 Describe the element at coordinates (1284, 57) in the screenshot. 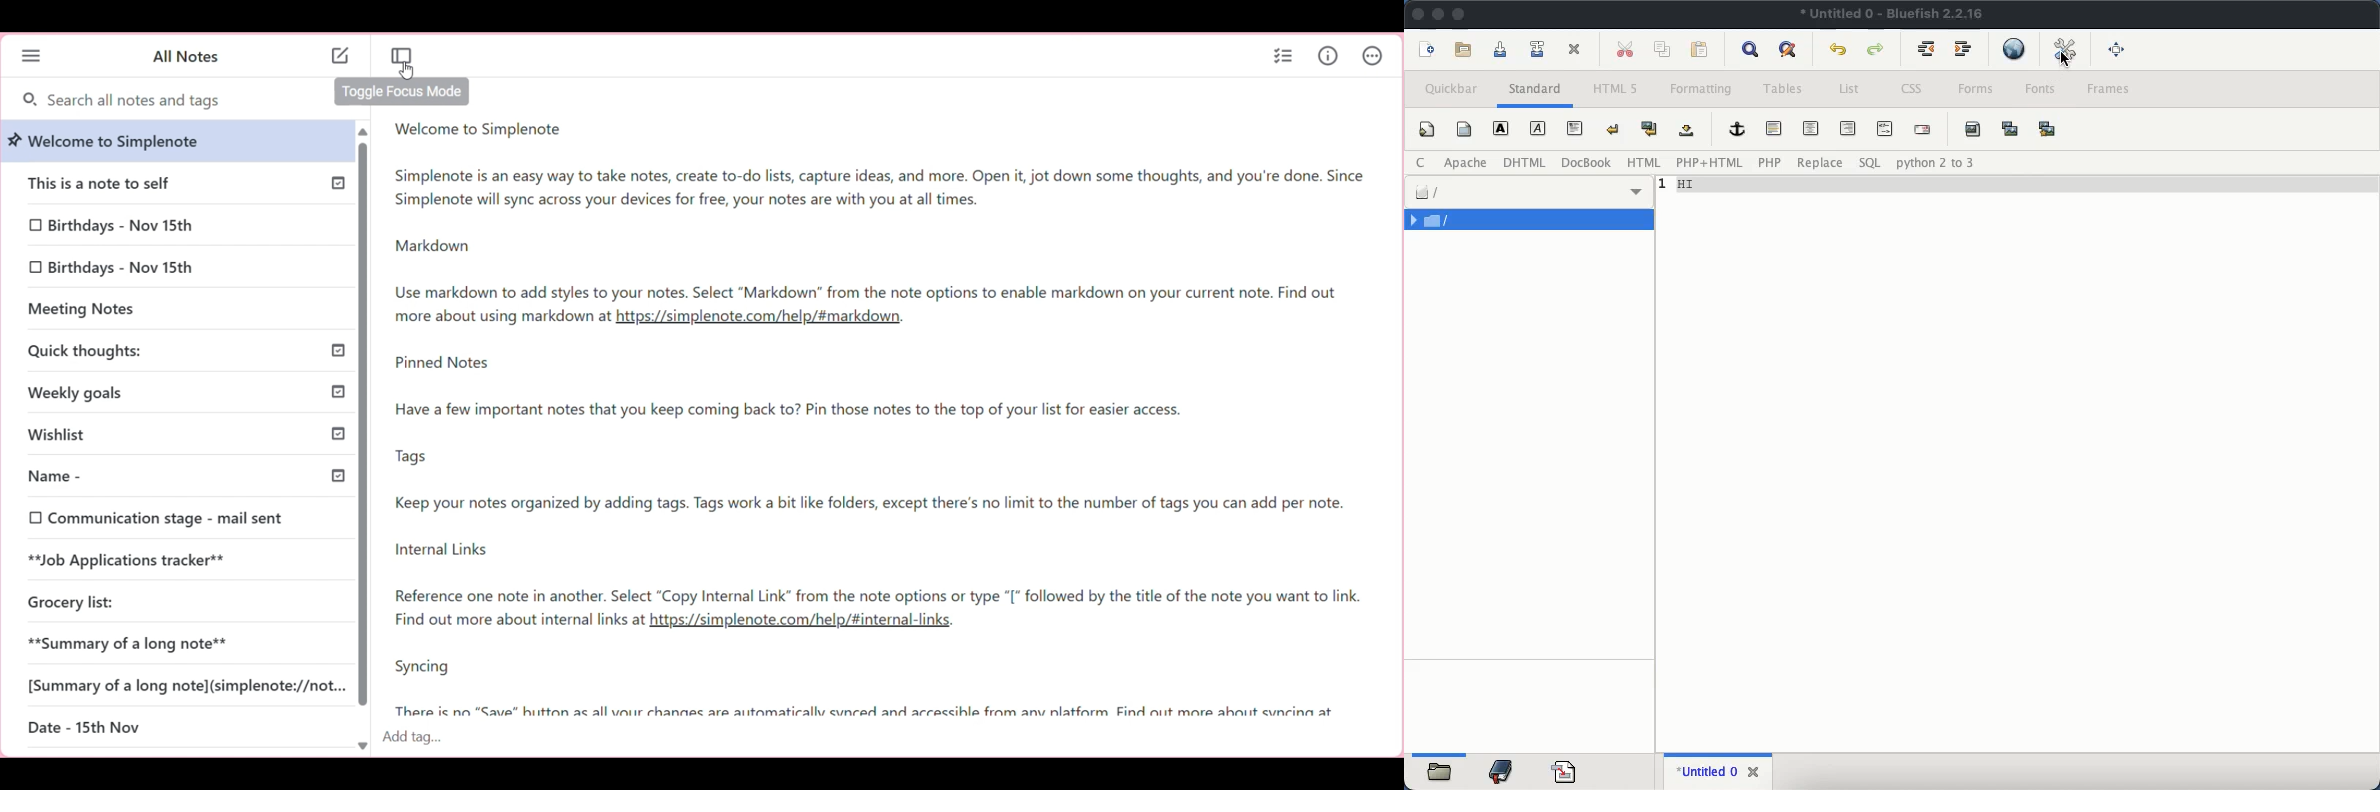

I see `Insert checklist` at that location.